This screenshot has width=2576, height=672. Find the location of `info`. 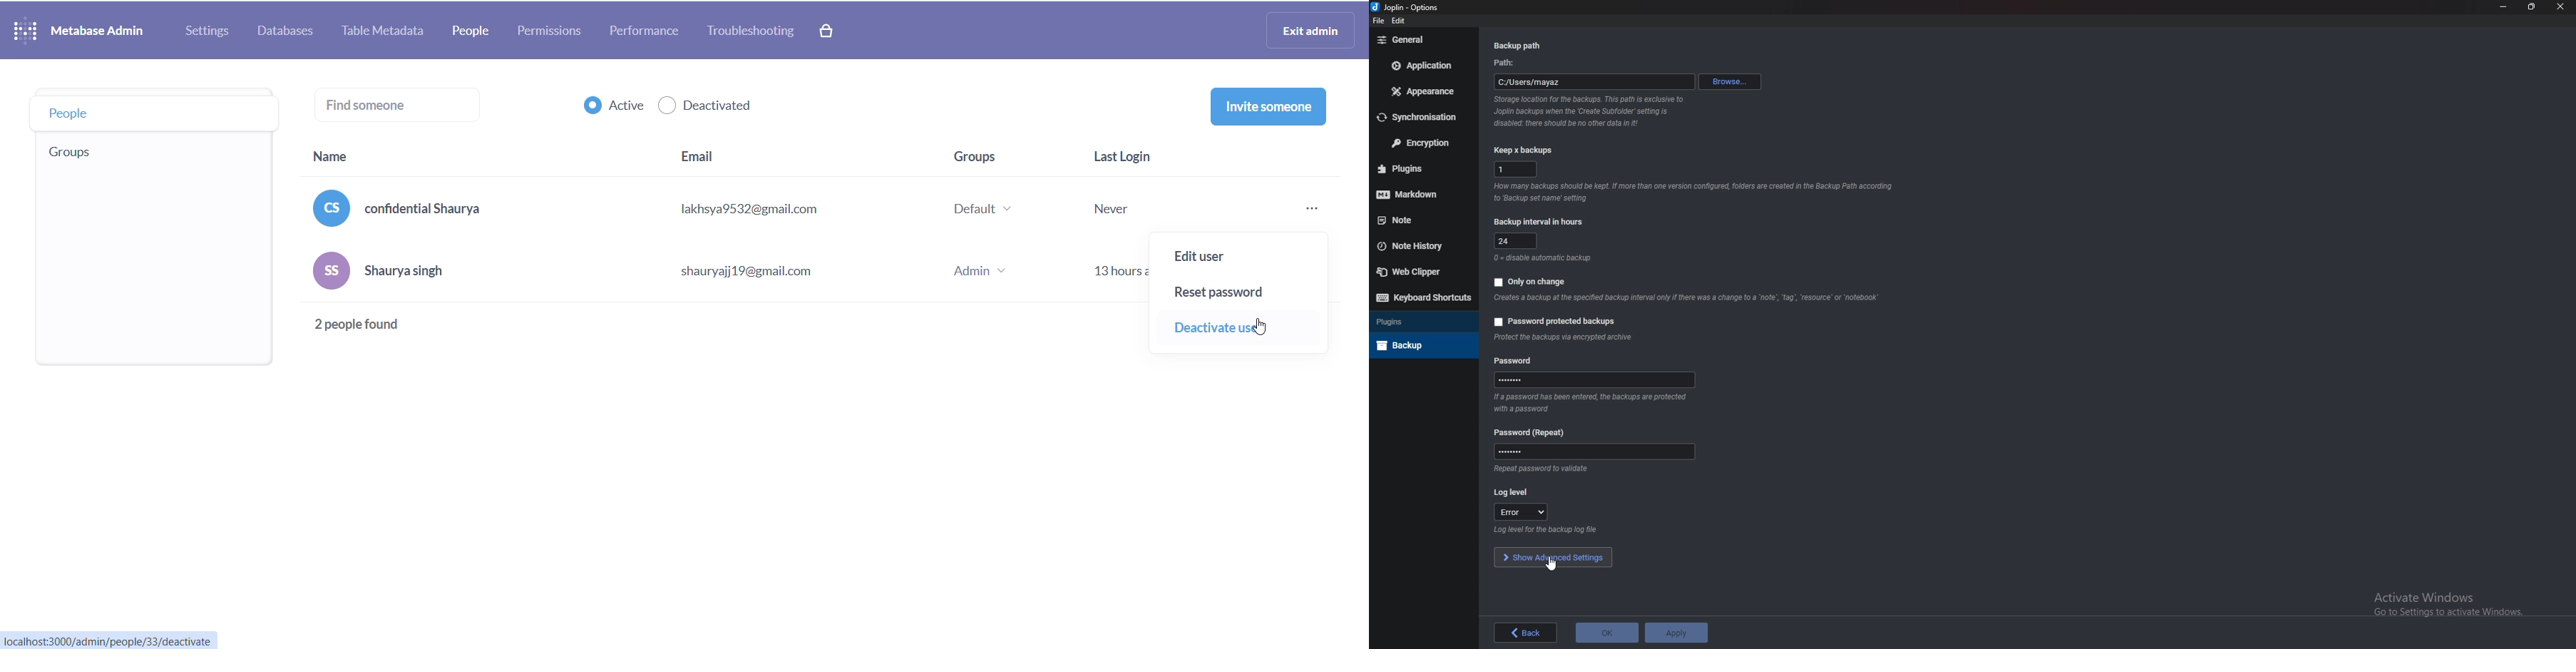

info is located at coordinates (1540, 469).